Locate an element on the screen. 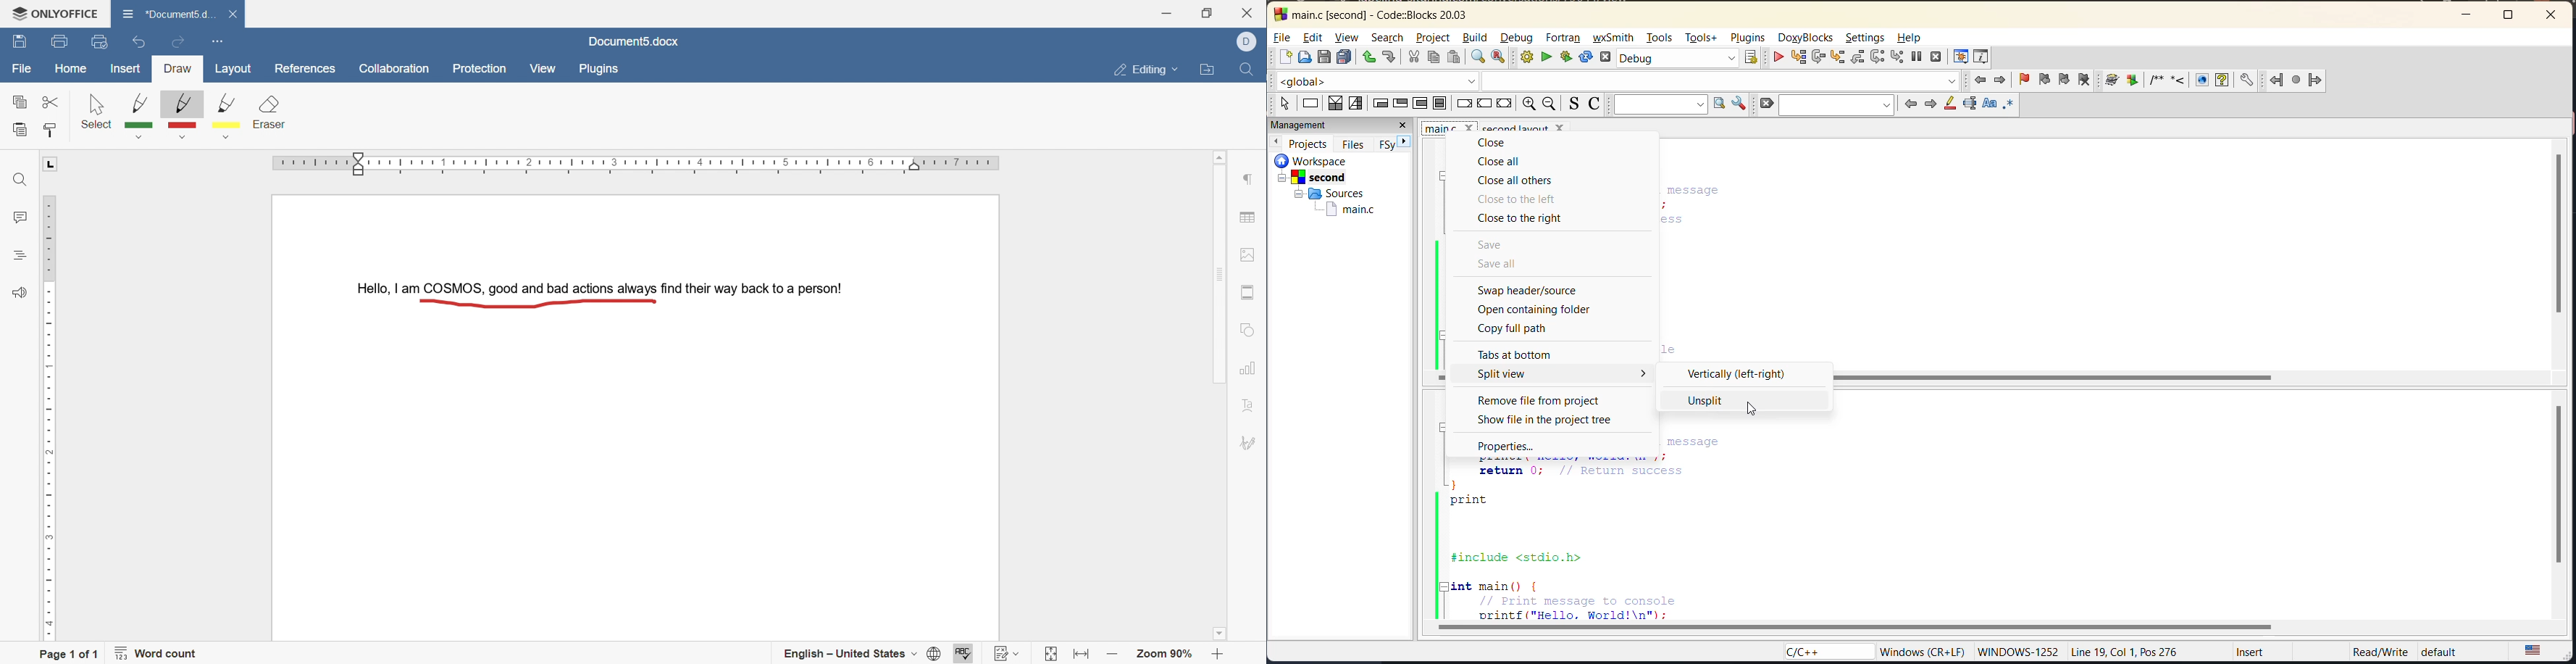 This screenshot has height=672, width=2576. selection is located at coordinates (1355, 103).